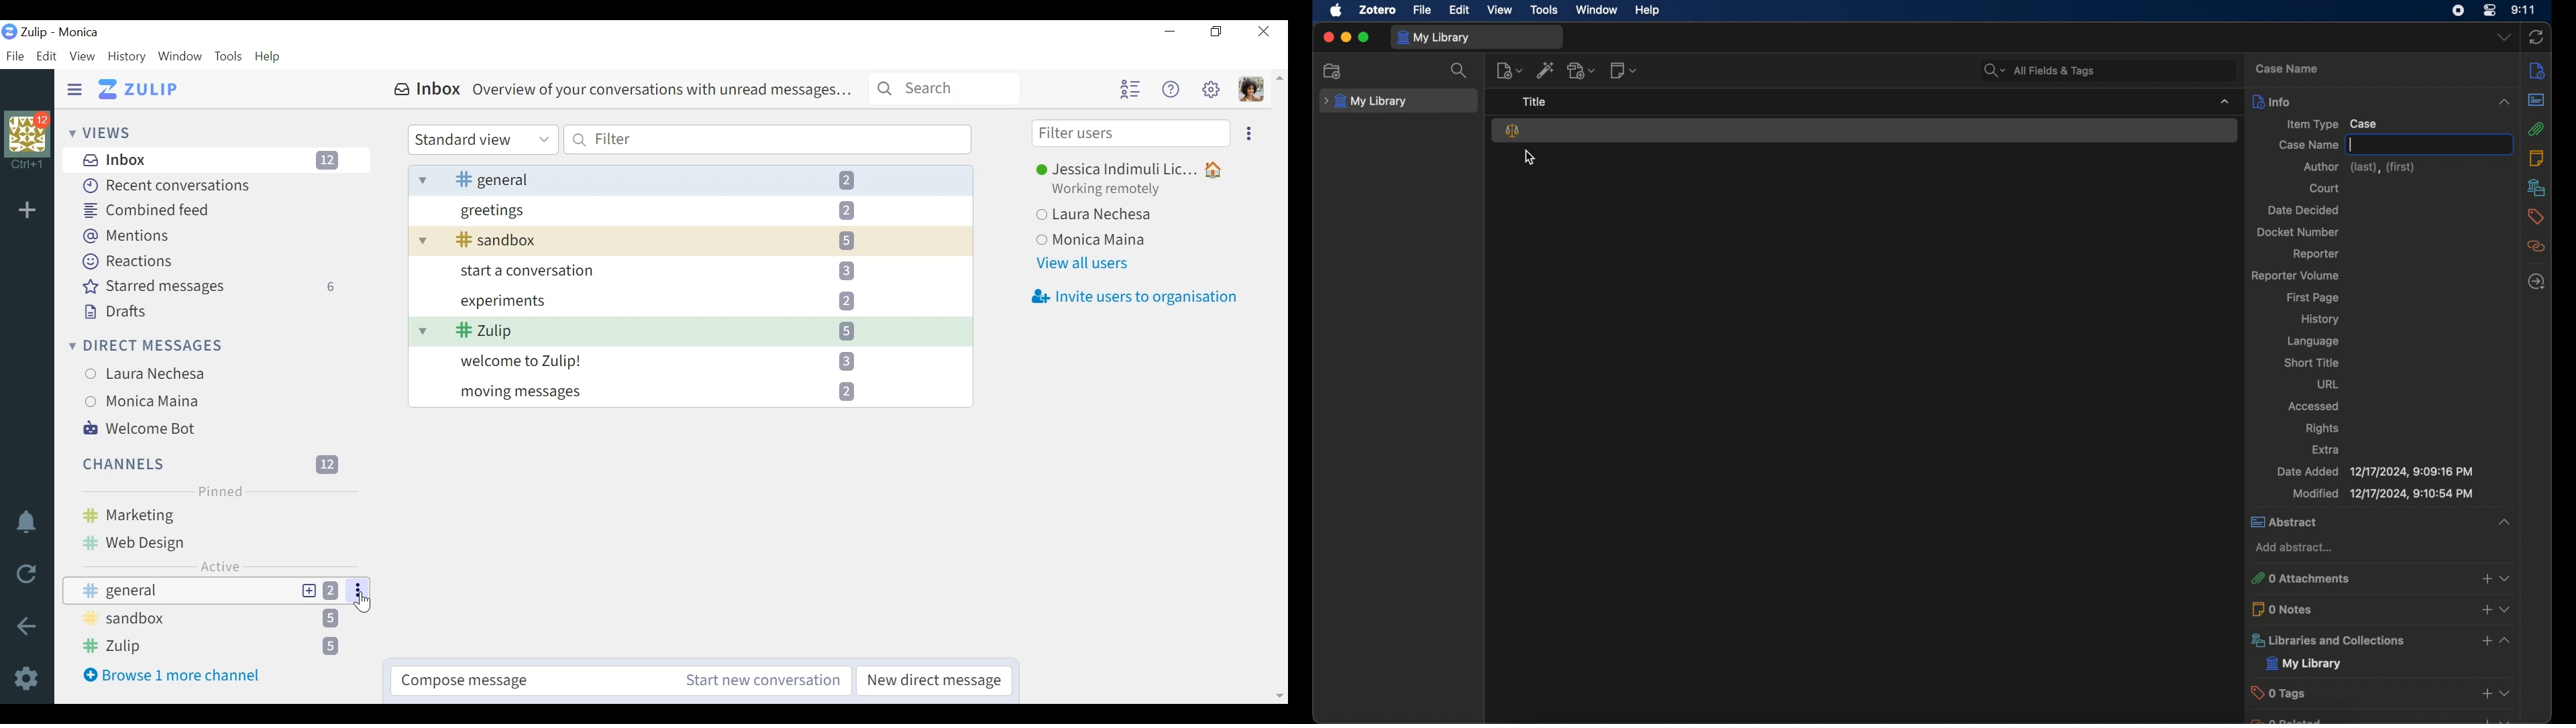 This screenshot has width=2576, height=728. I want to click on Welcome Bot, so click(142, 427).